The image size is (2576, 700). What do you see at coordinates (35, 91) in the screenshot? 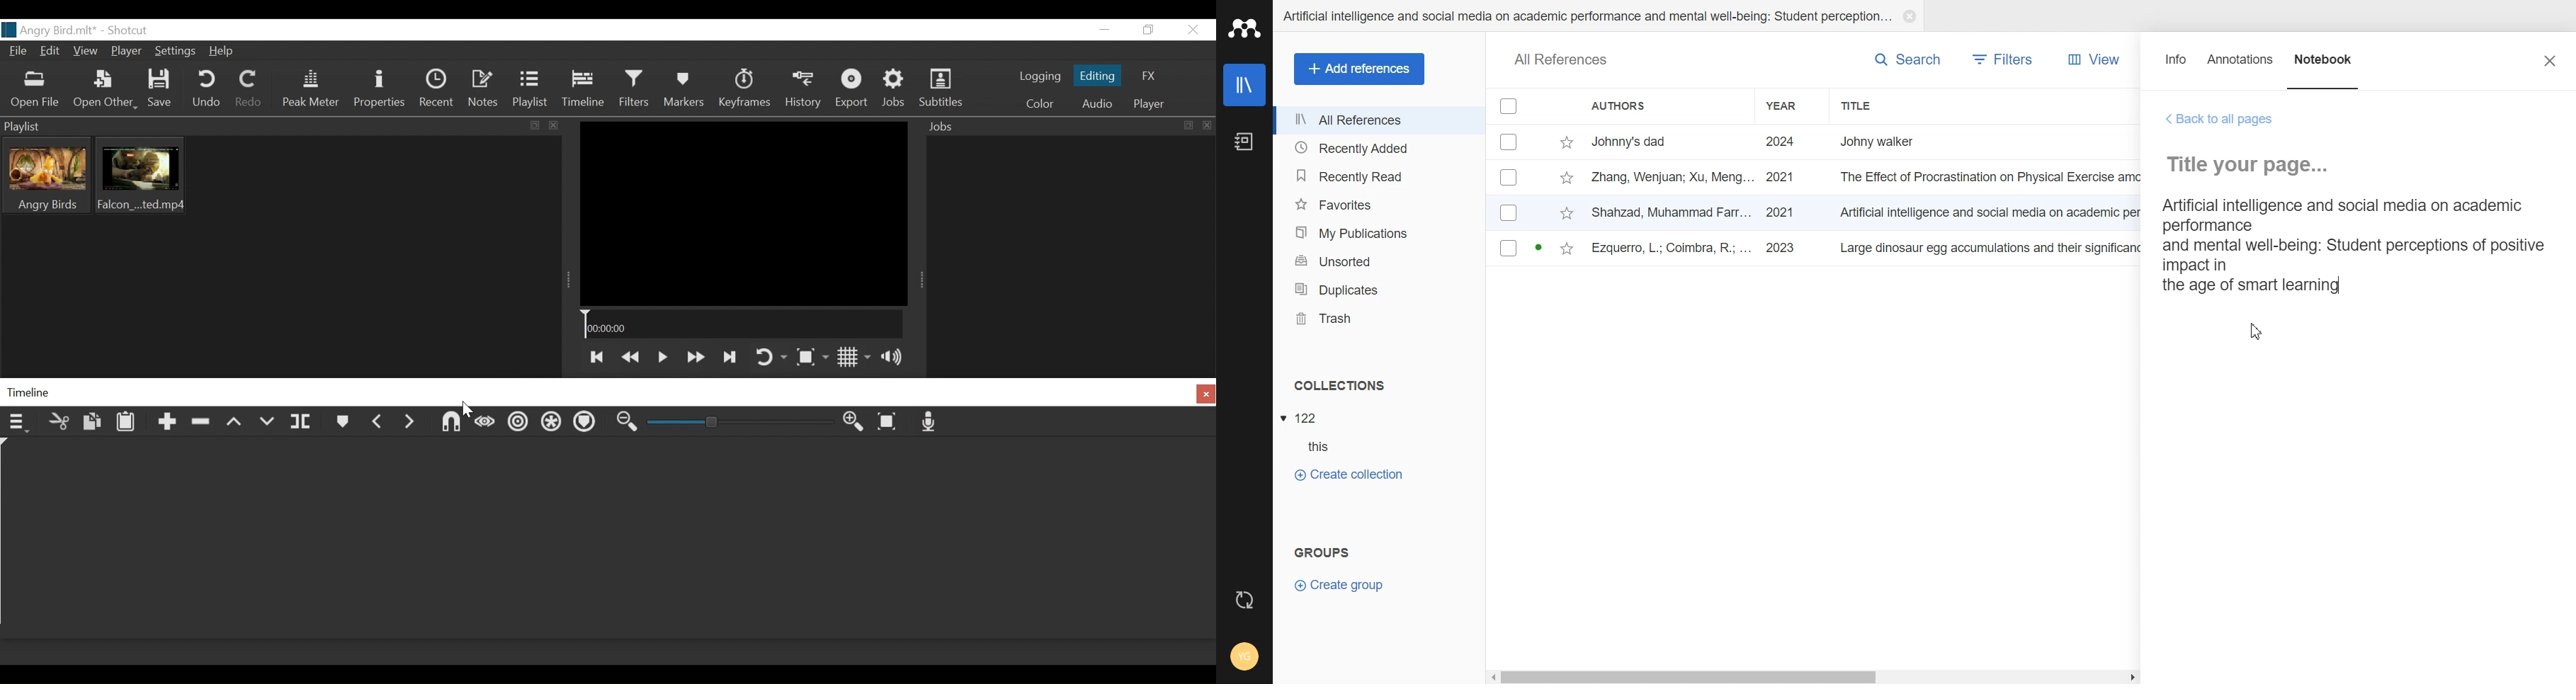
I see `Open File` at bounding box center [35, 91].